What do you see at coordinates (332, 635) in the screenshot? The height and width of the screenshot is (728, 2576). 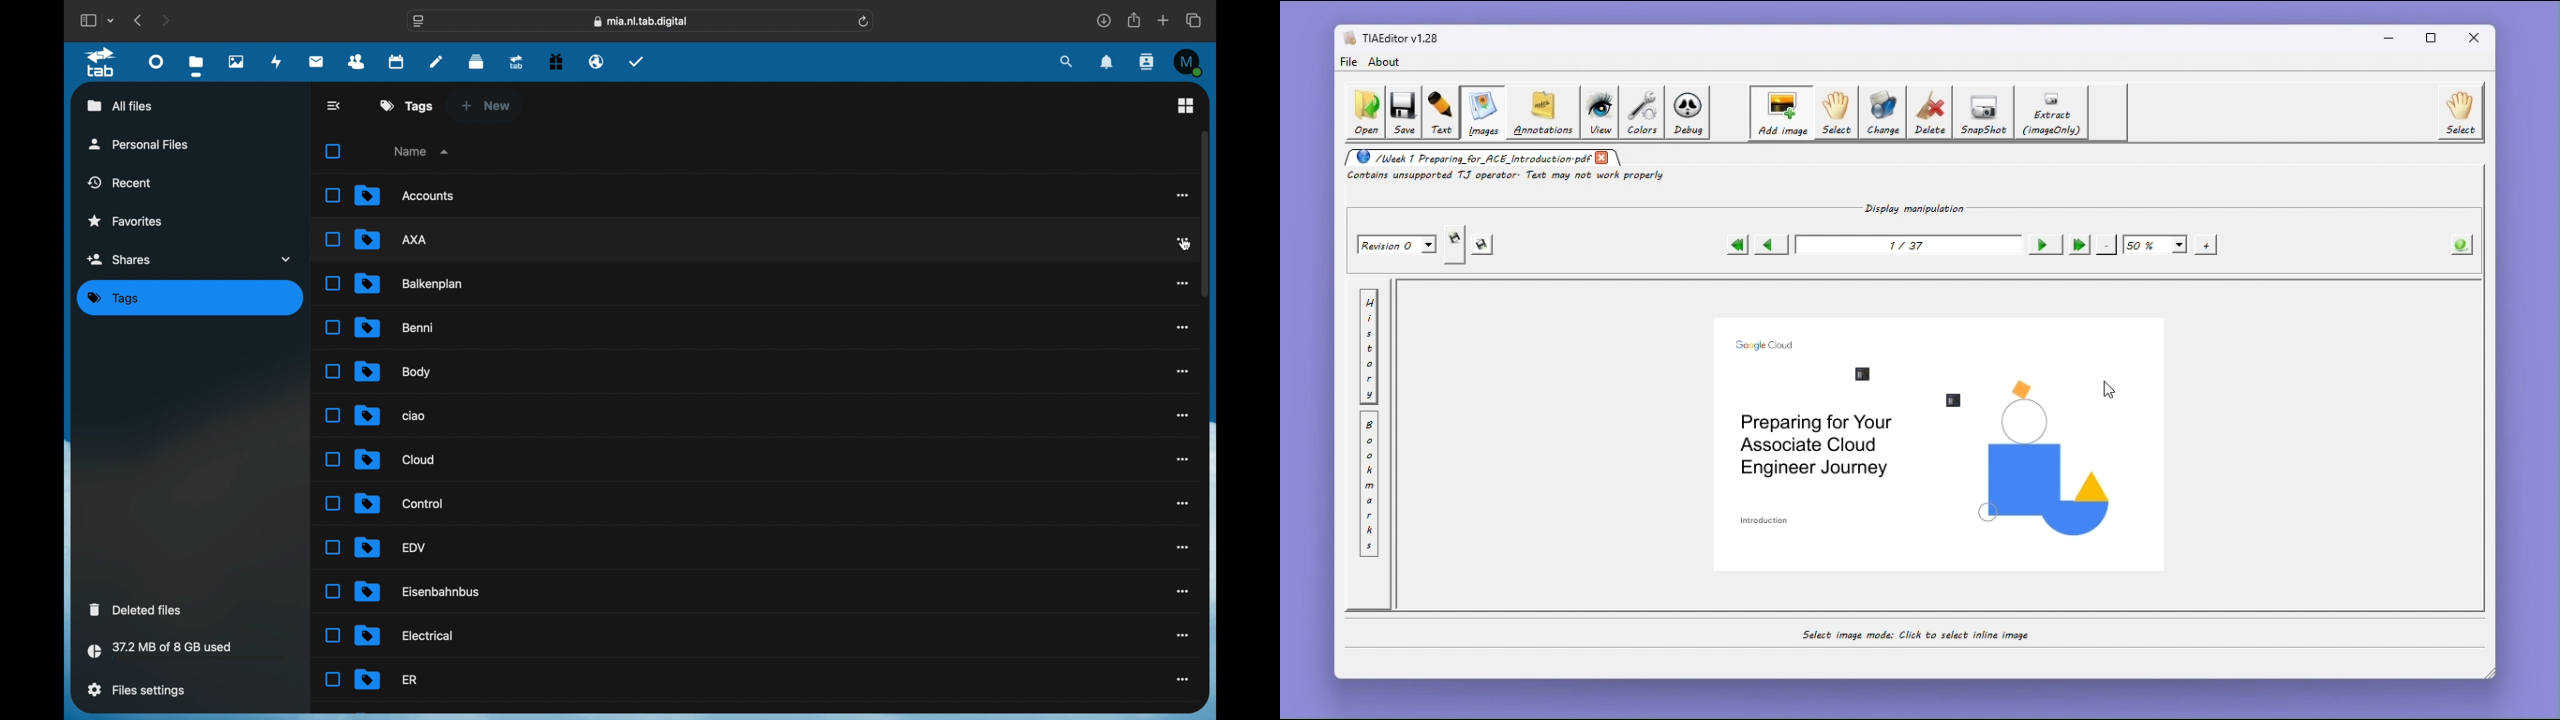 I see `Unselected Checkbox` at bounding box center [332, 635].